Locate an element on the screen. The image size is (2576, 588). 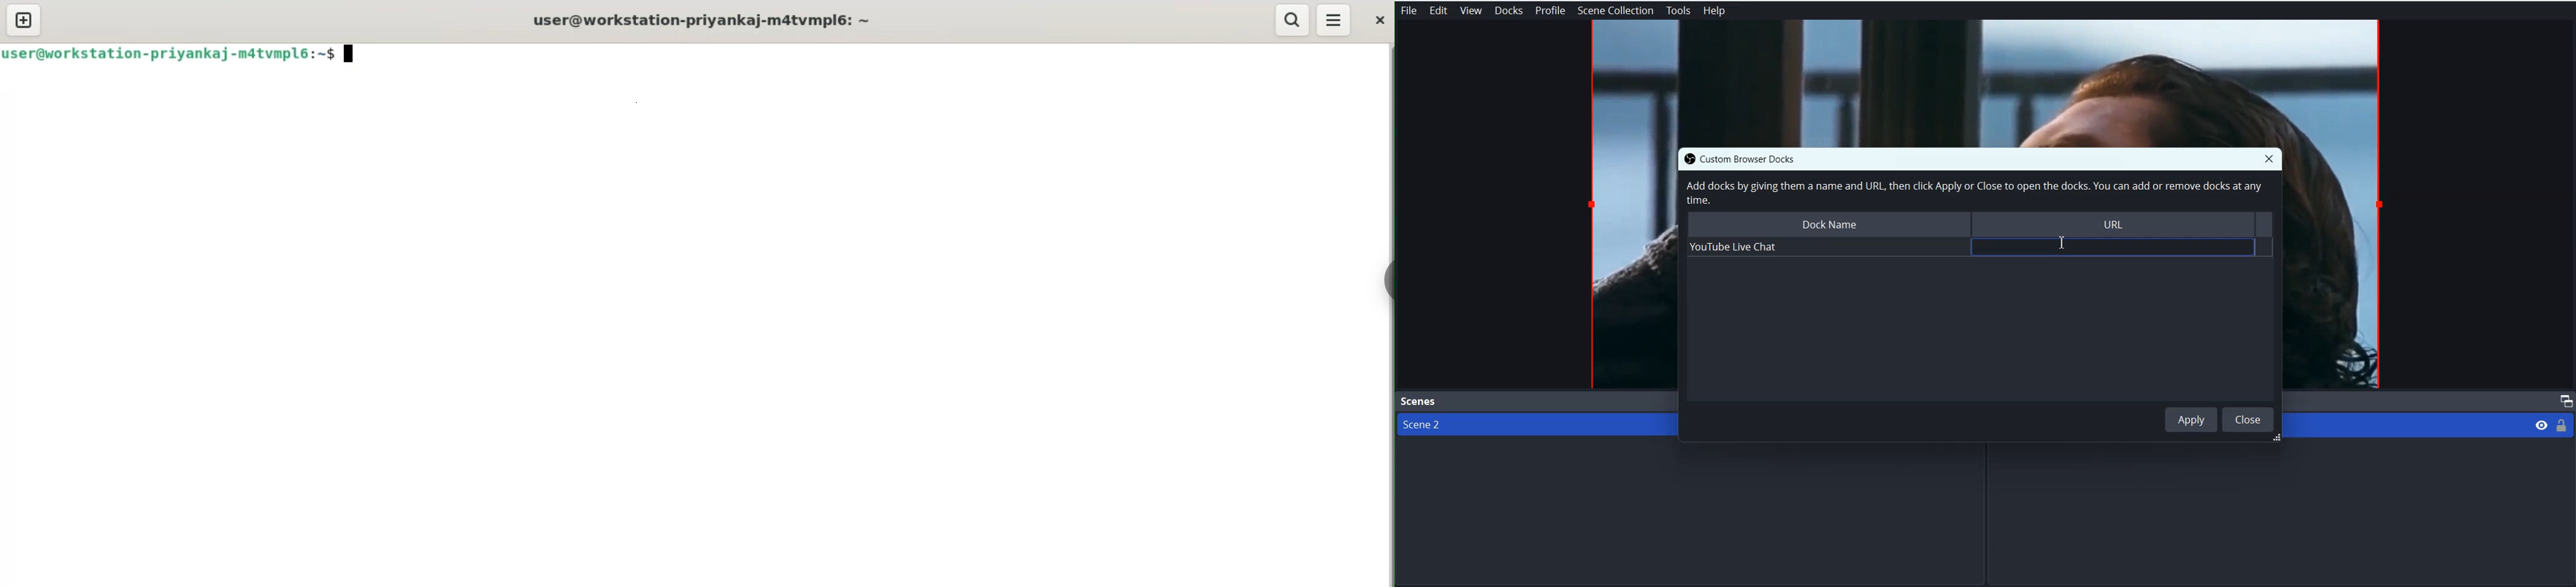
File Preview window is located at coordinates (1631, 268).